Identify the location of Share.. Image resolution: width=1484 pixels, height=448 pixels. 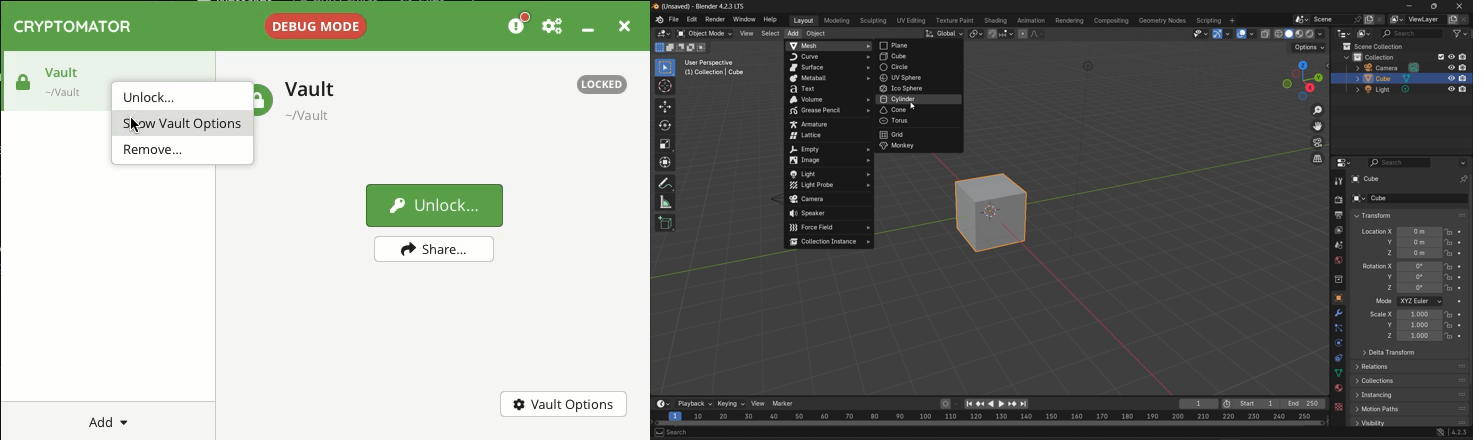
(436, 249).